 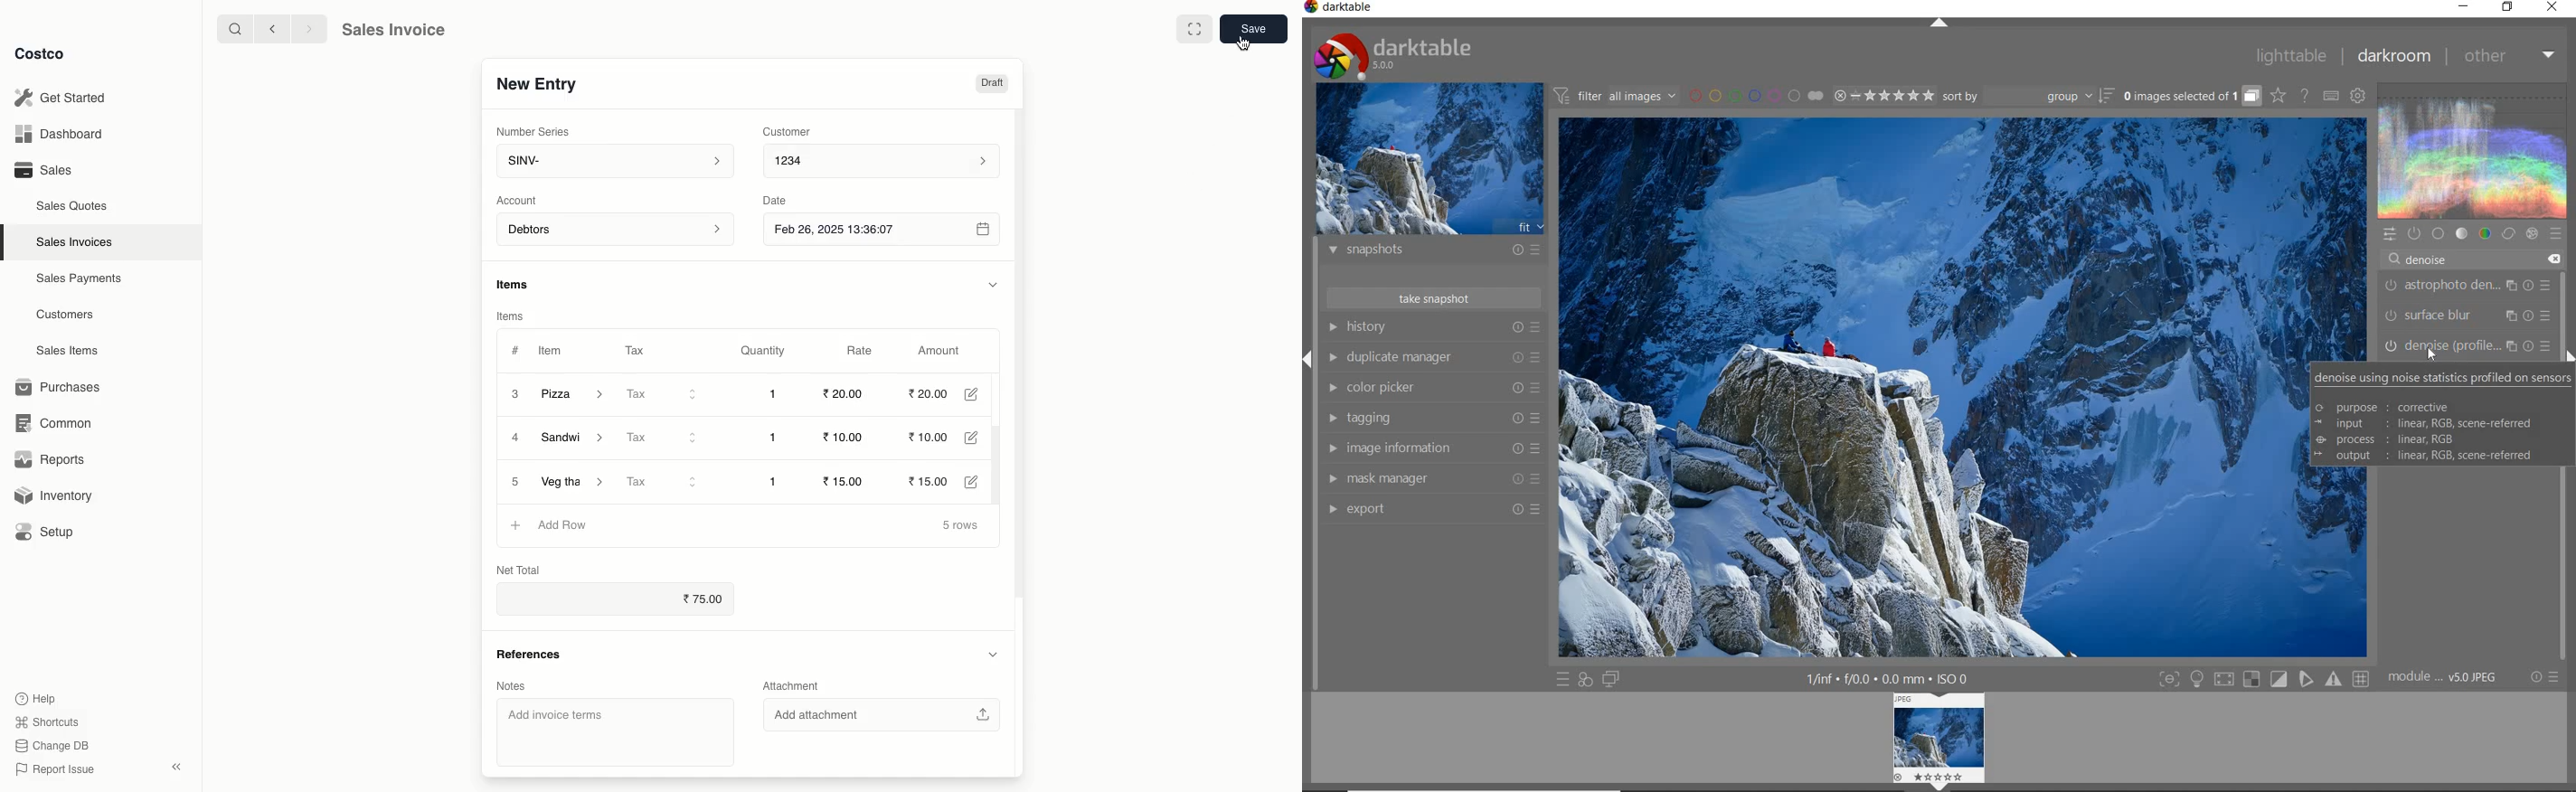 I want to click on quick access to presets, so click(x=1563, y=680).